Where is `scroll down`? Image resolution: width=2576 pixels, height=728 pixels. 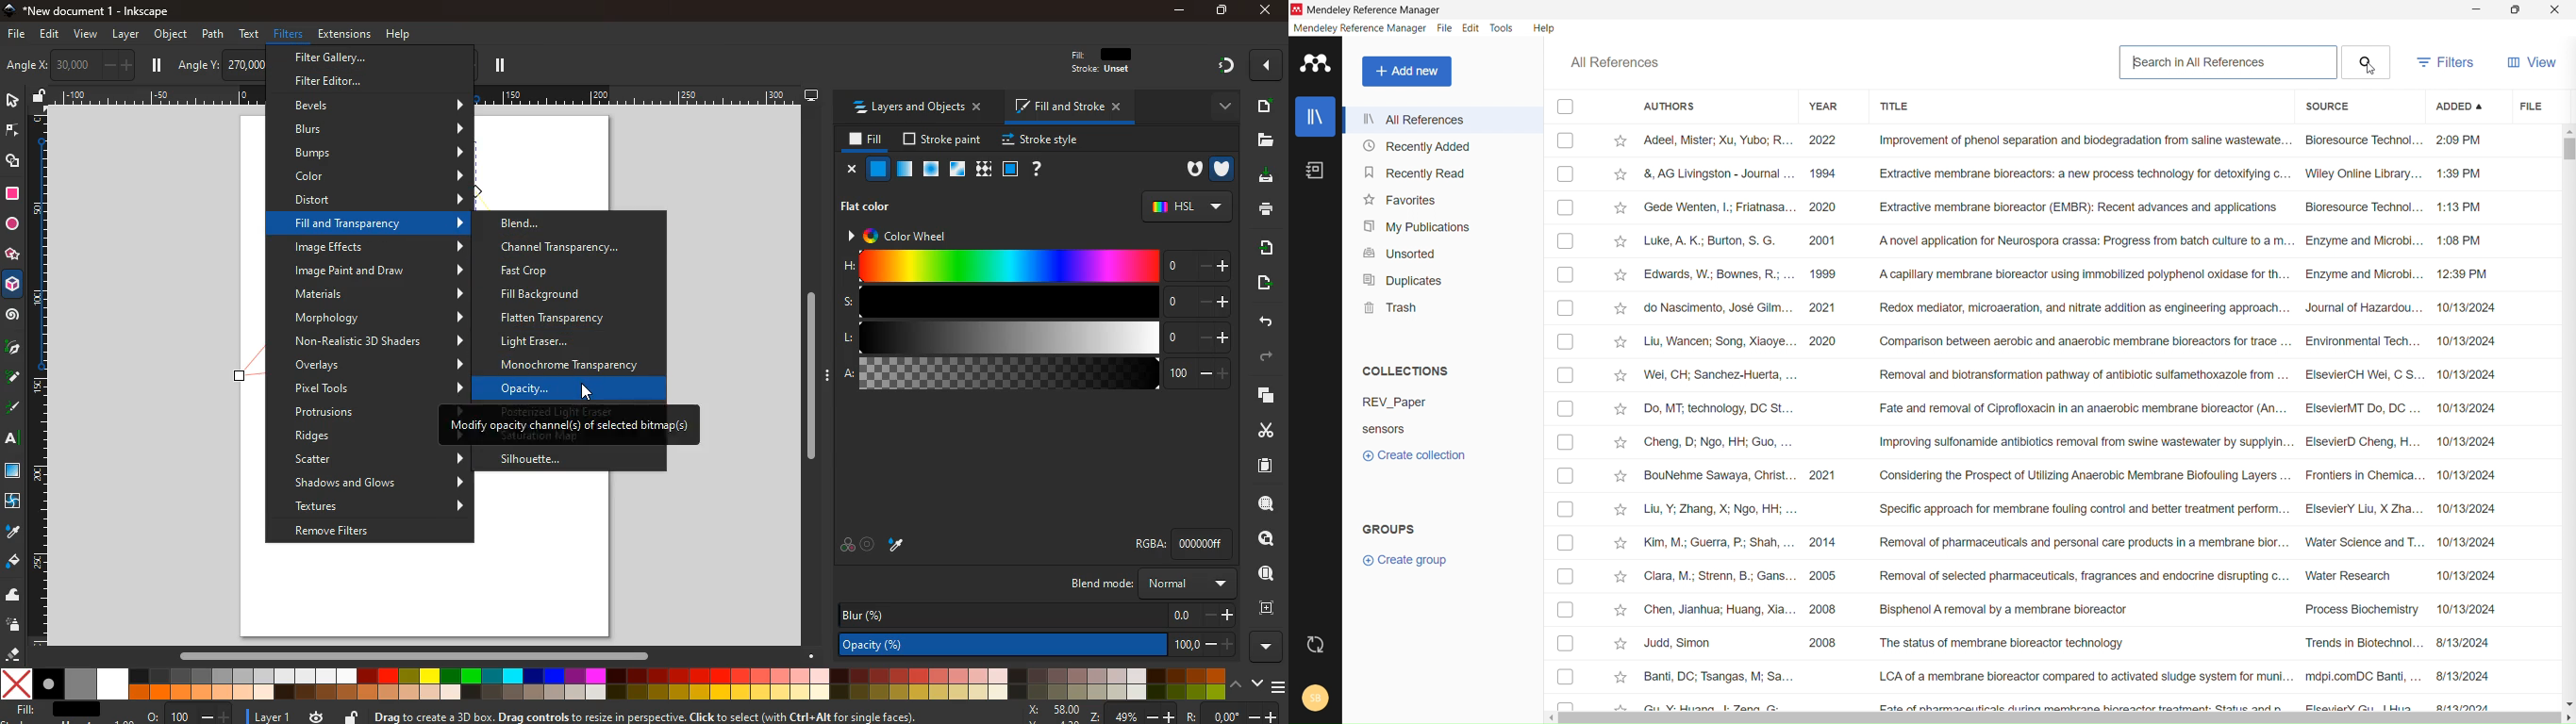 scroll down is located at coordinates (2568, 701).